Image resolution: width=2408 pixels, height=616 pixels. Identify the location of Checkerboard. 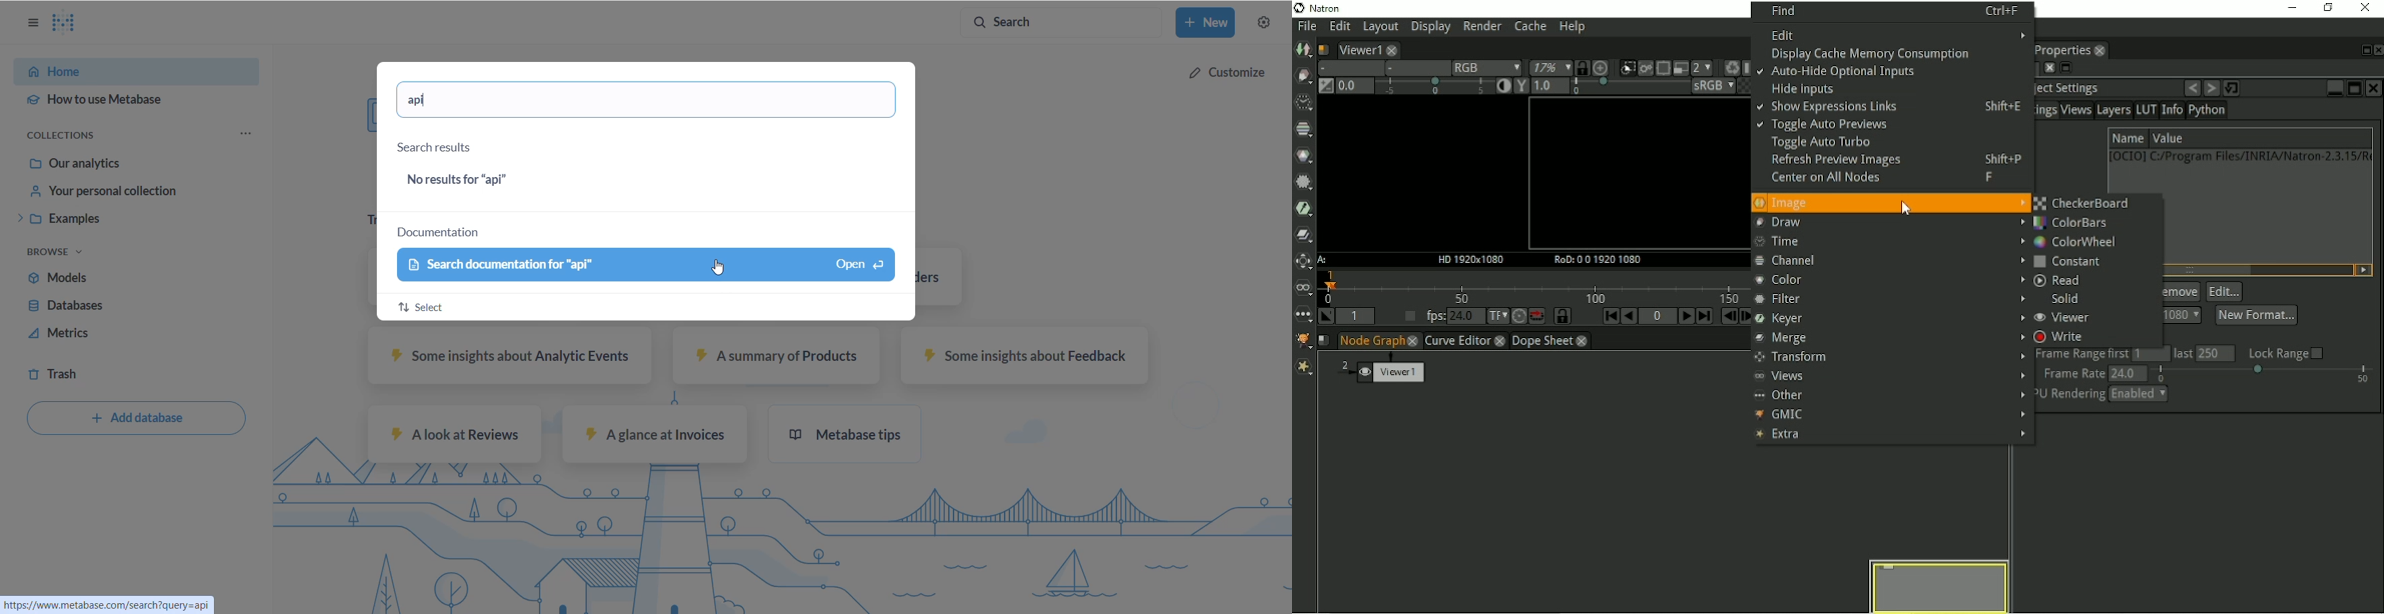
(1737, 87).